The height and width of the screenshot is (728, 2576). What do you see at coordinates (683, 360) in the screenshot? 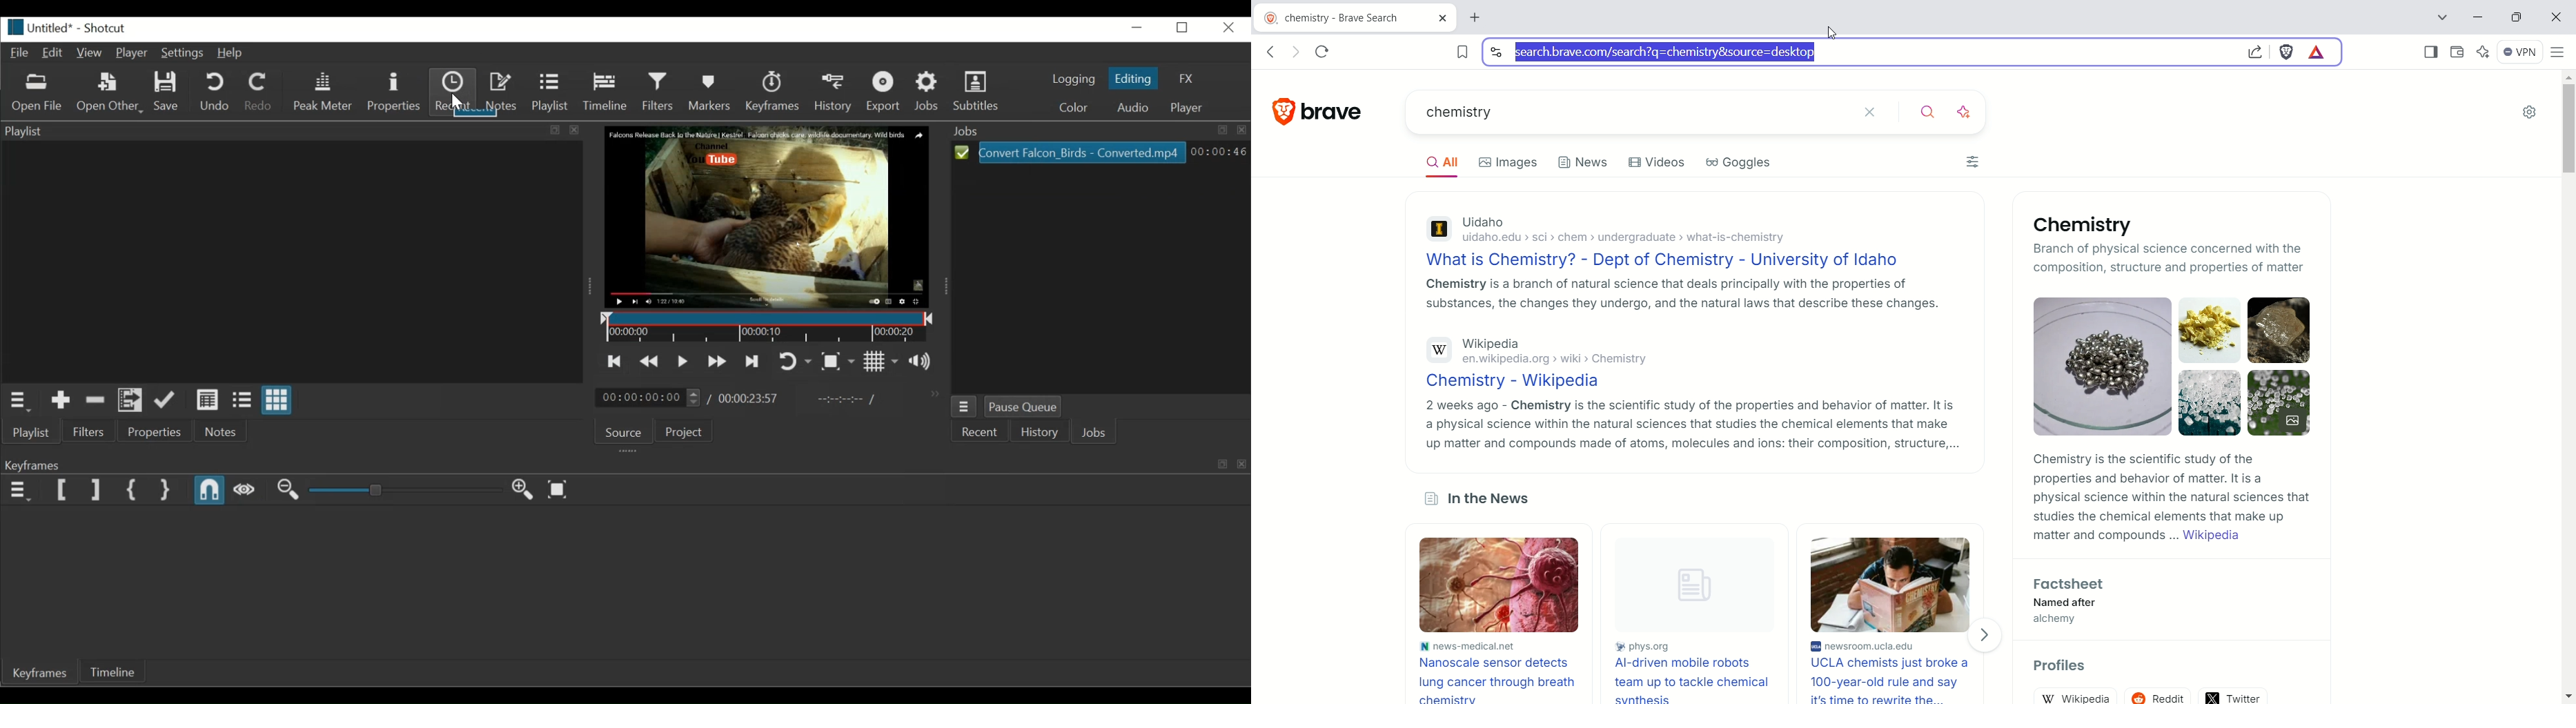
I see `Toggle play or pause (space)` at bounding box center [683, 360].